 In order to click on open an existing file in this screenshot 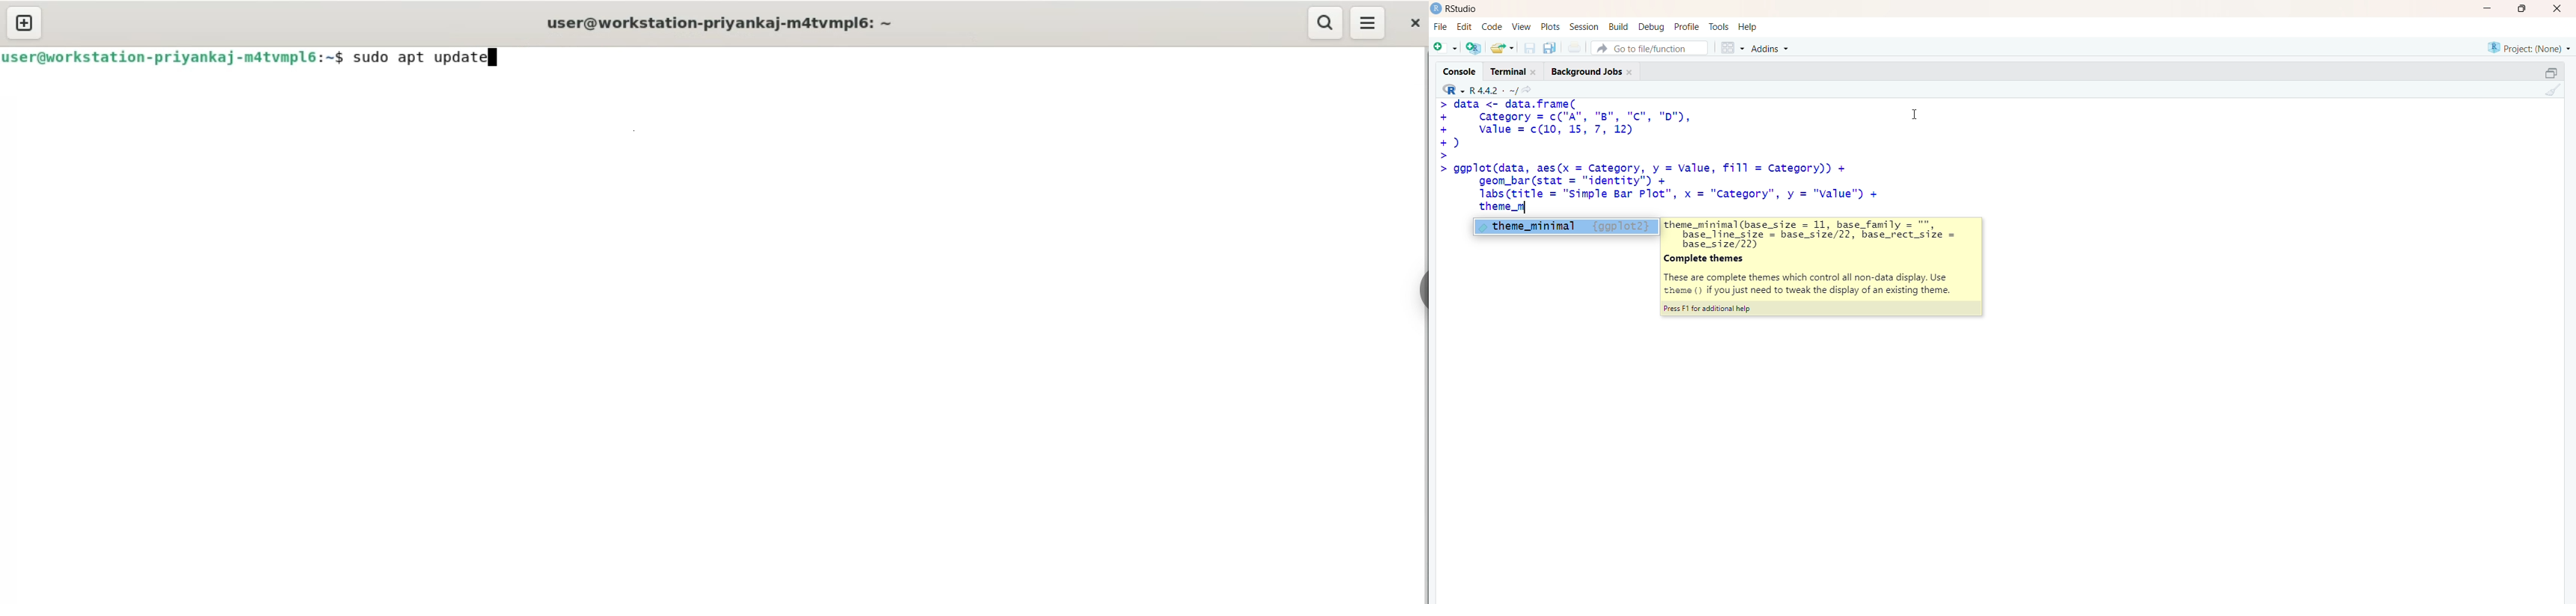, I will do `click(1502, 47)`.